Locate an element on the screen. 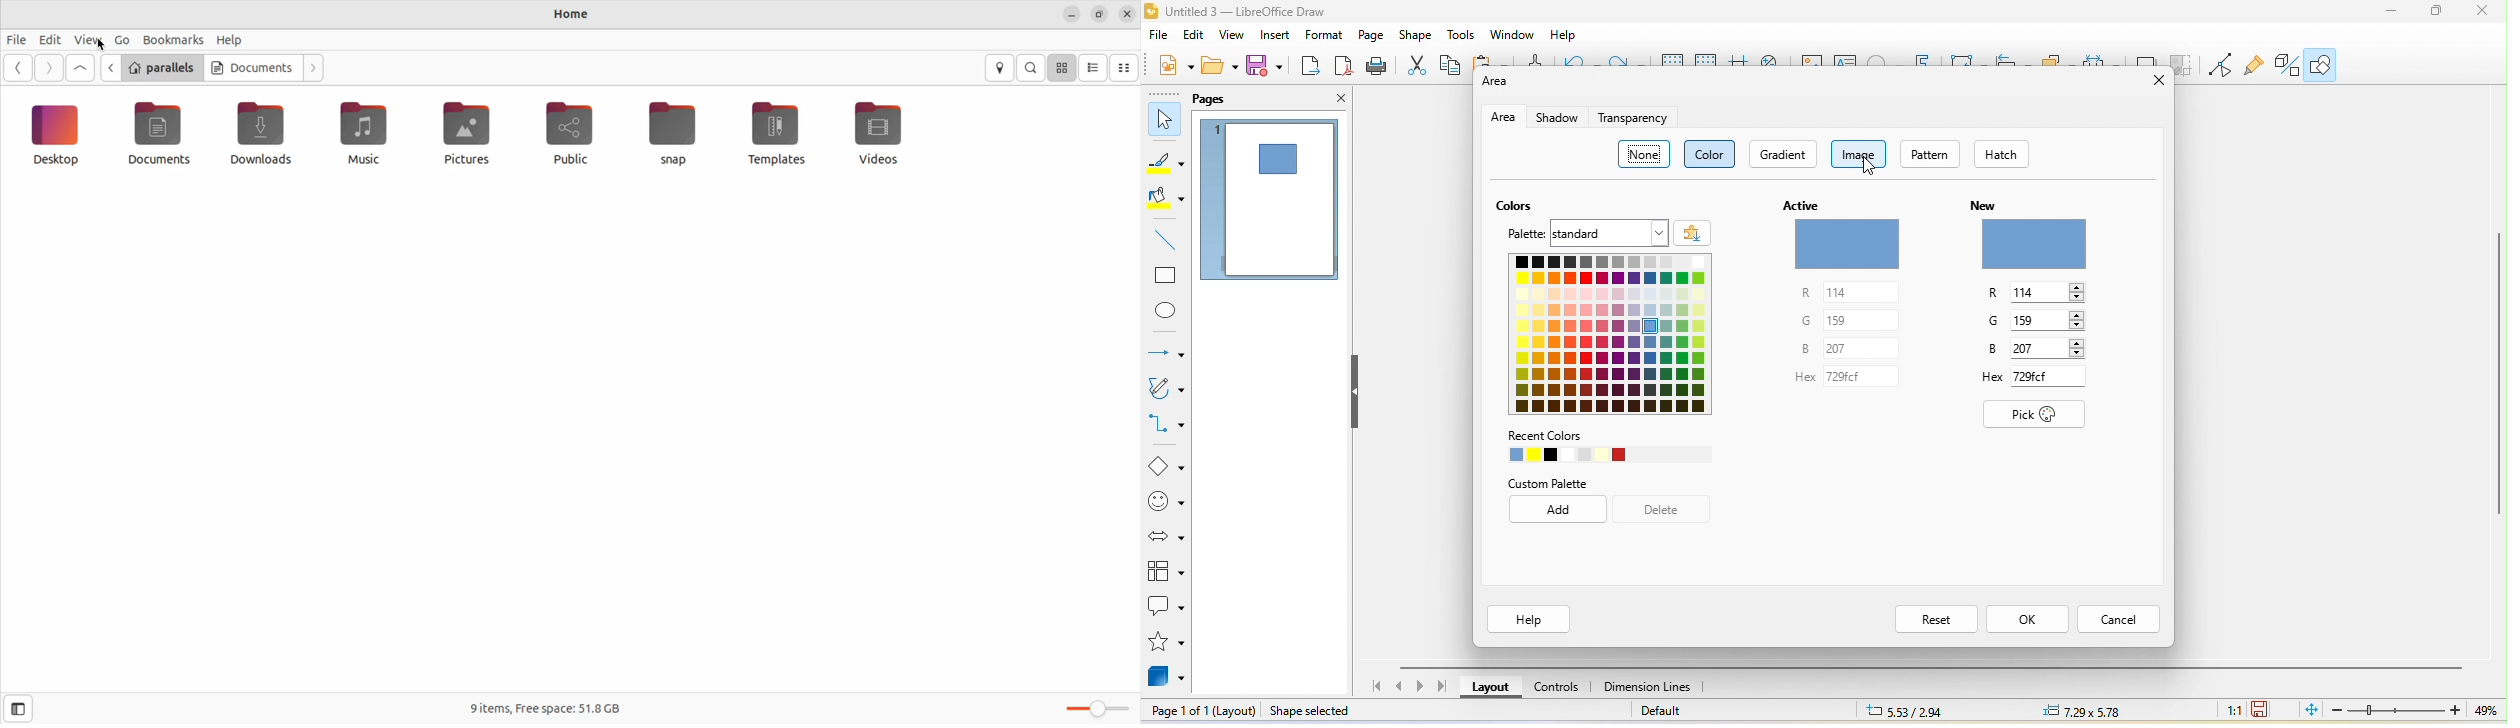 The image size is (2520, 728). r 114 is located at coordinates (2035, 294).